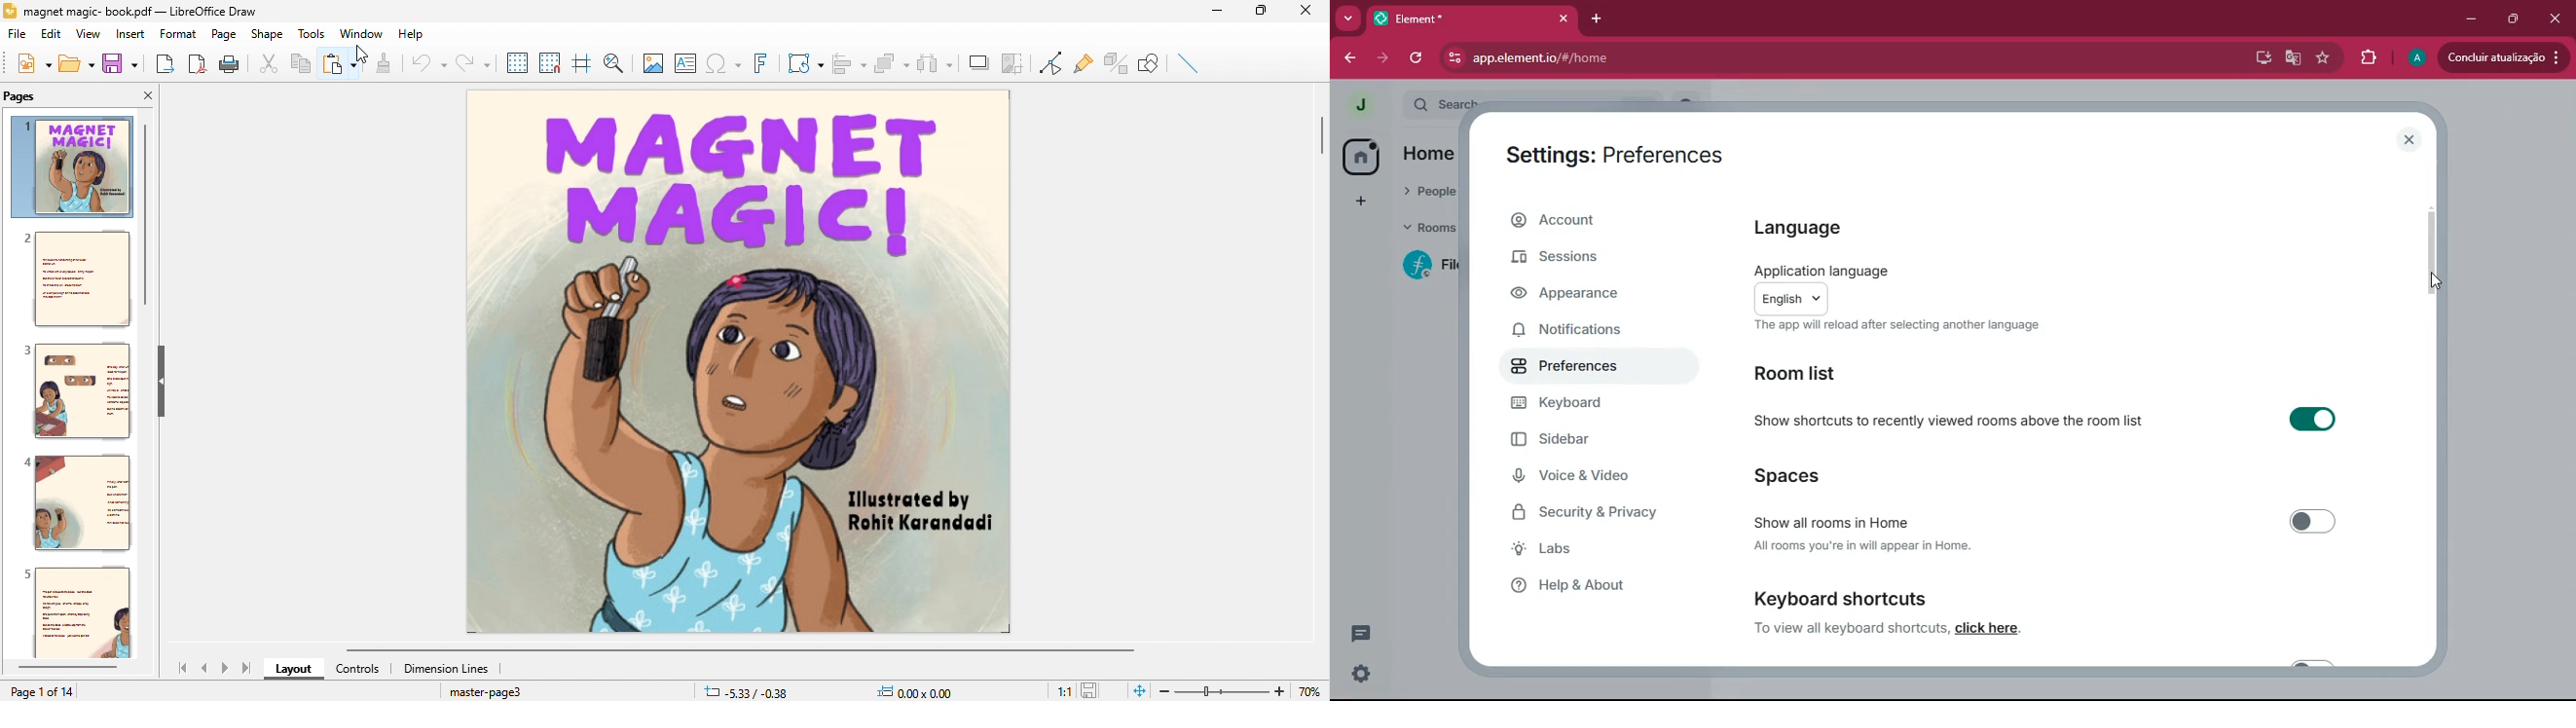  I want to click on align object, so click(849, 61).